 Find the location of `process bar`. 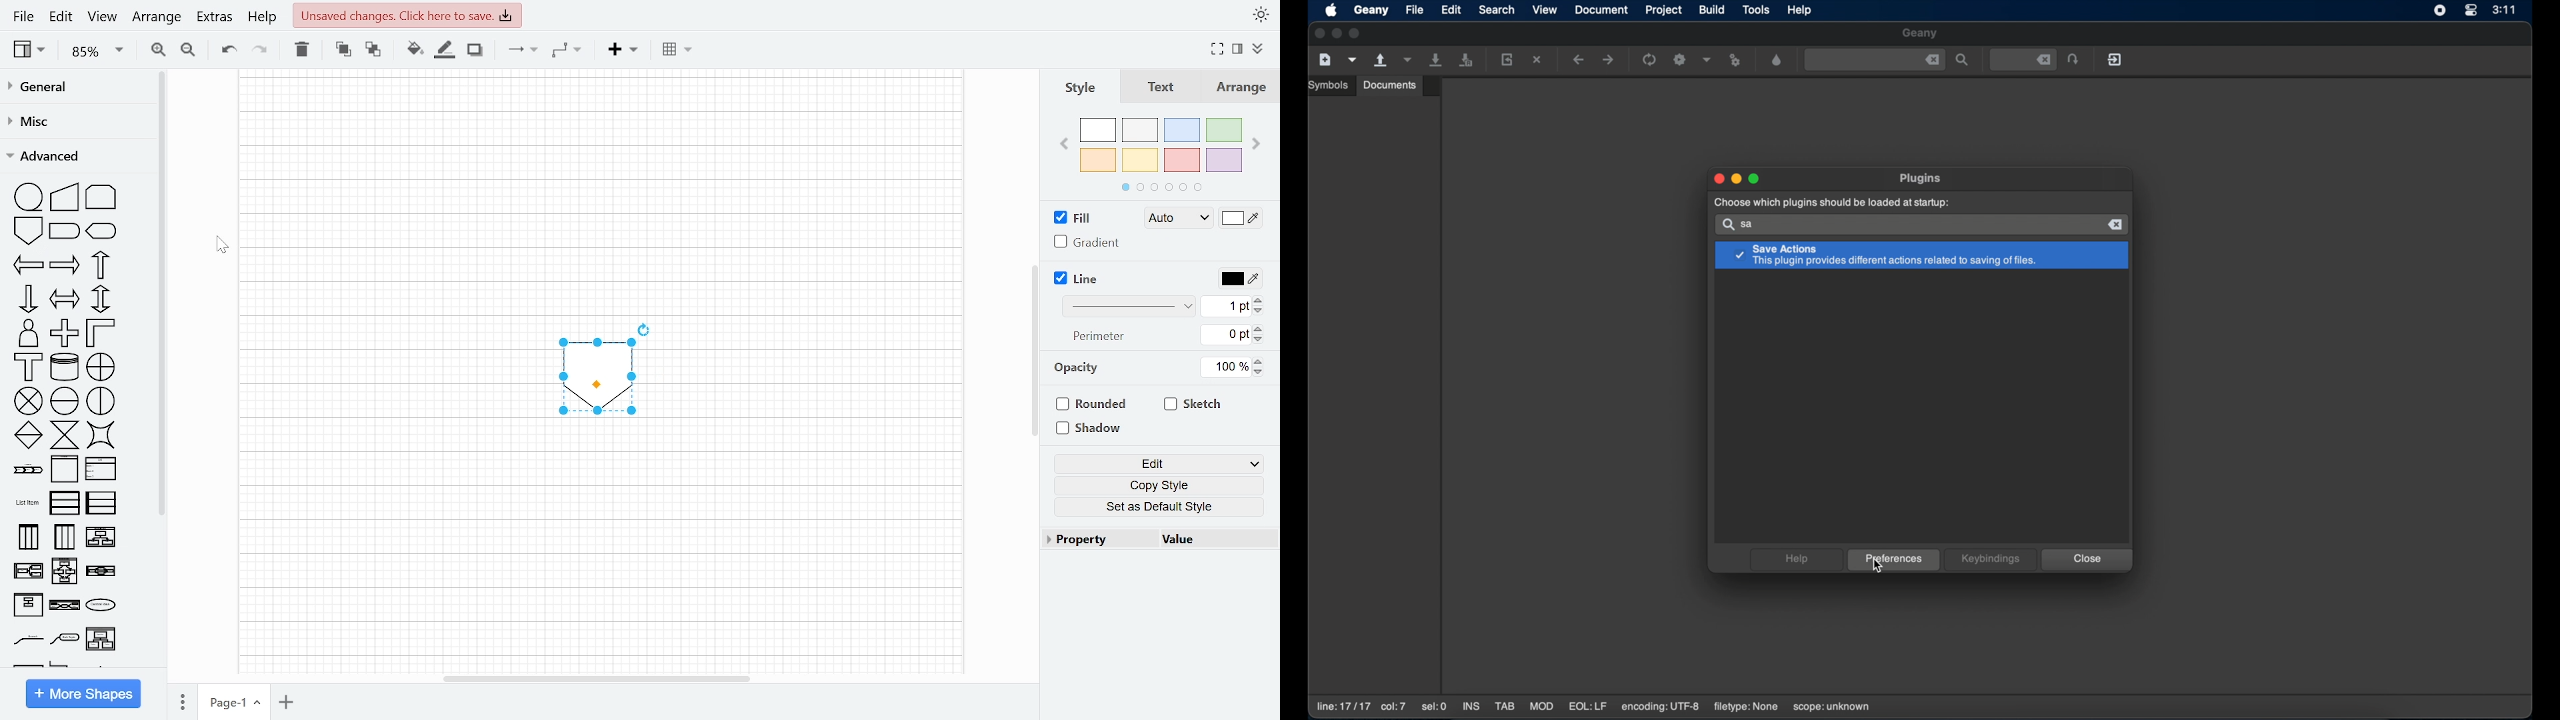

process bar is located at coordinates (27, 470).